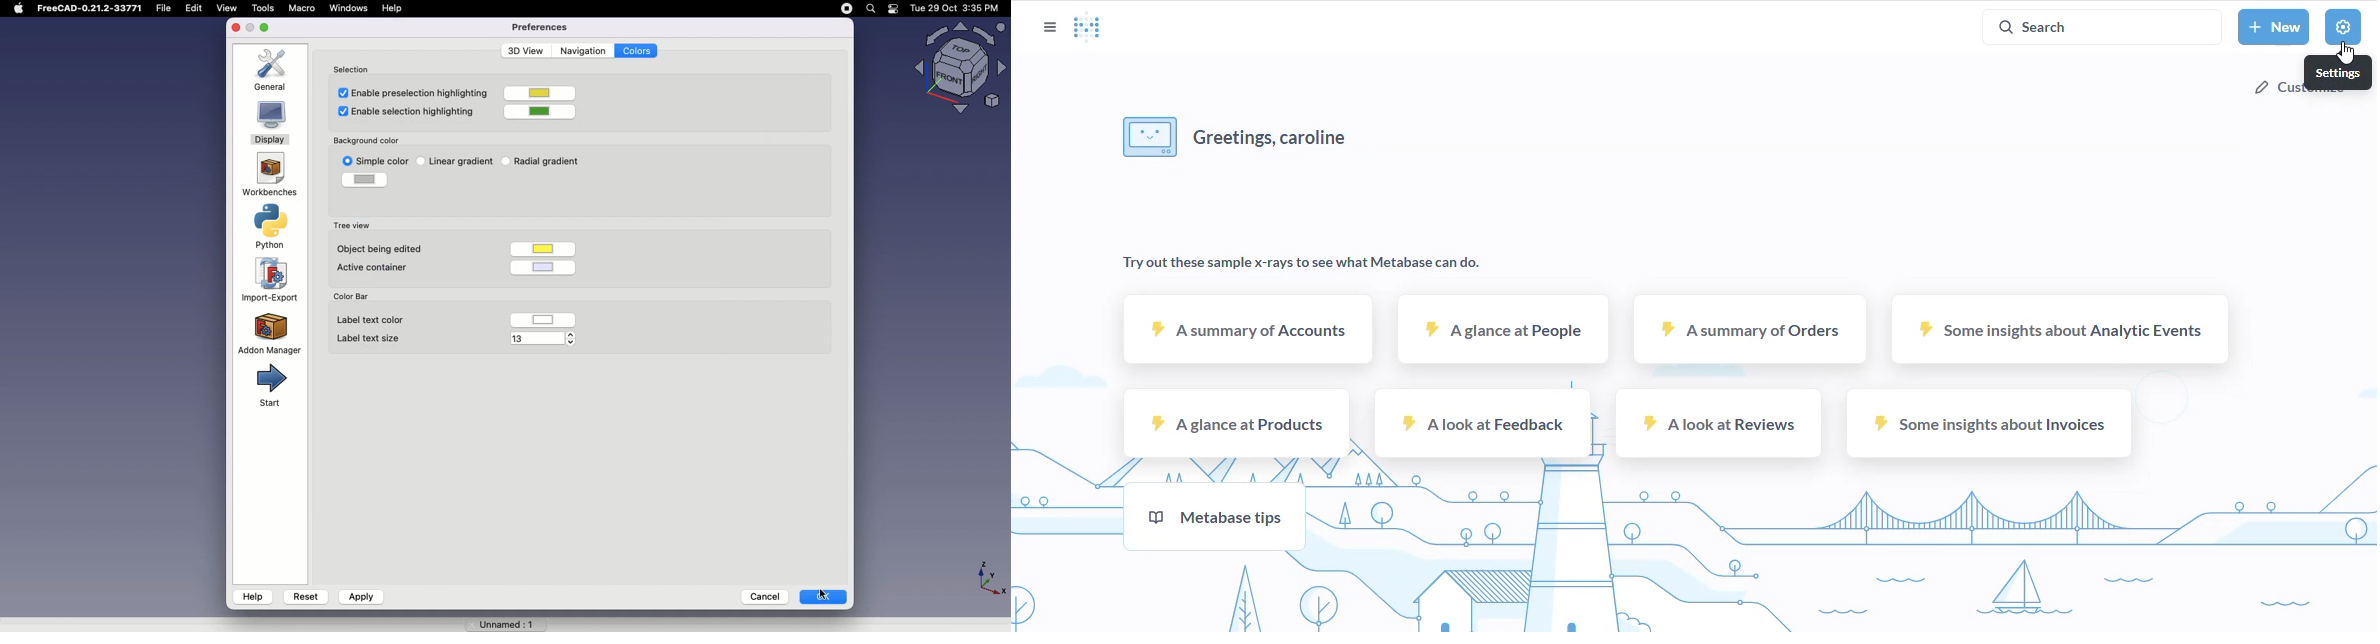  I want to click on FreeCAD-0.21.2-33Y71, so click(92, 10).